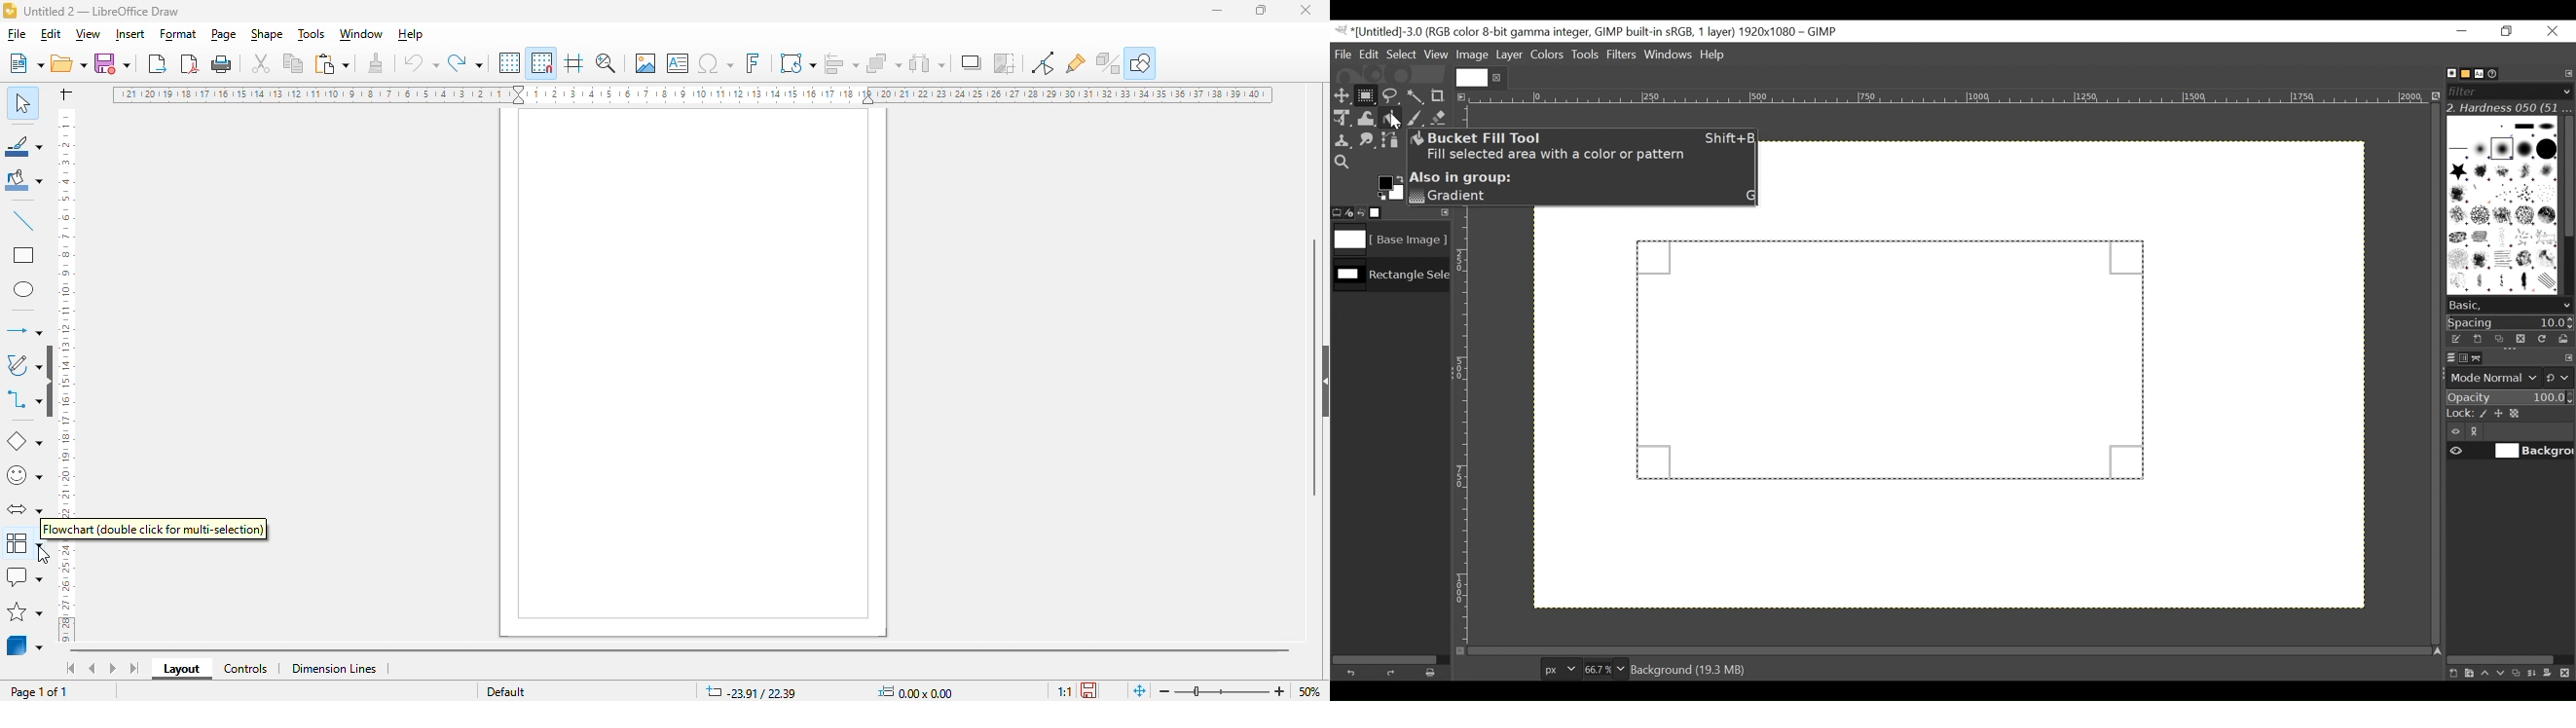  What do you see at coordinates (1217, 10) in the screenshot?
I see `minimize` at bounding box center [1217, 10].